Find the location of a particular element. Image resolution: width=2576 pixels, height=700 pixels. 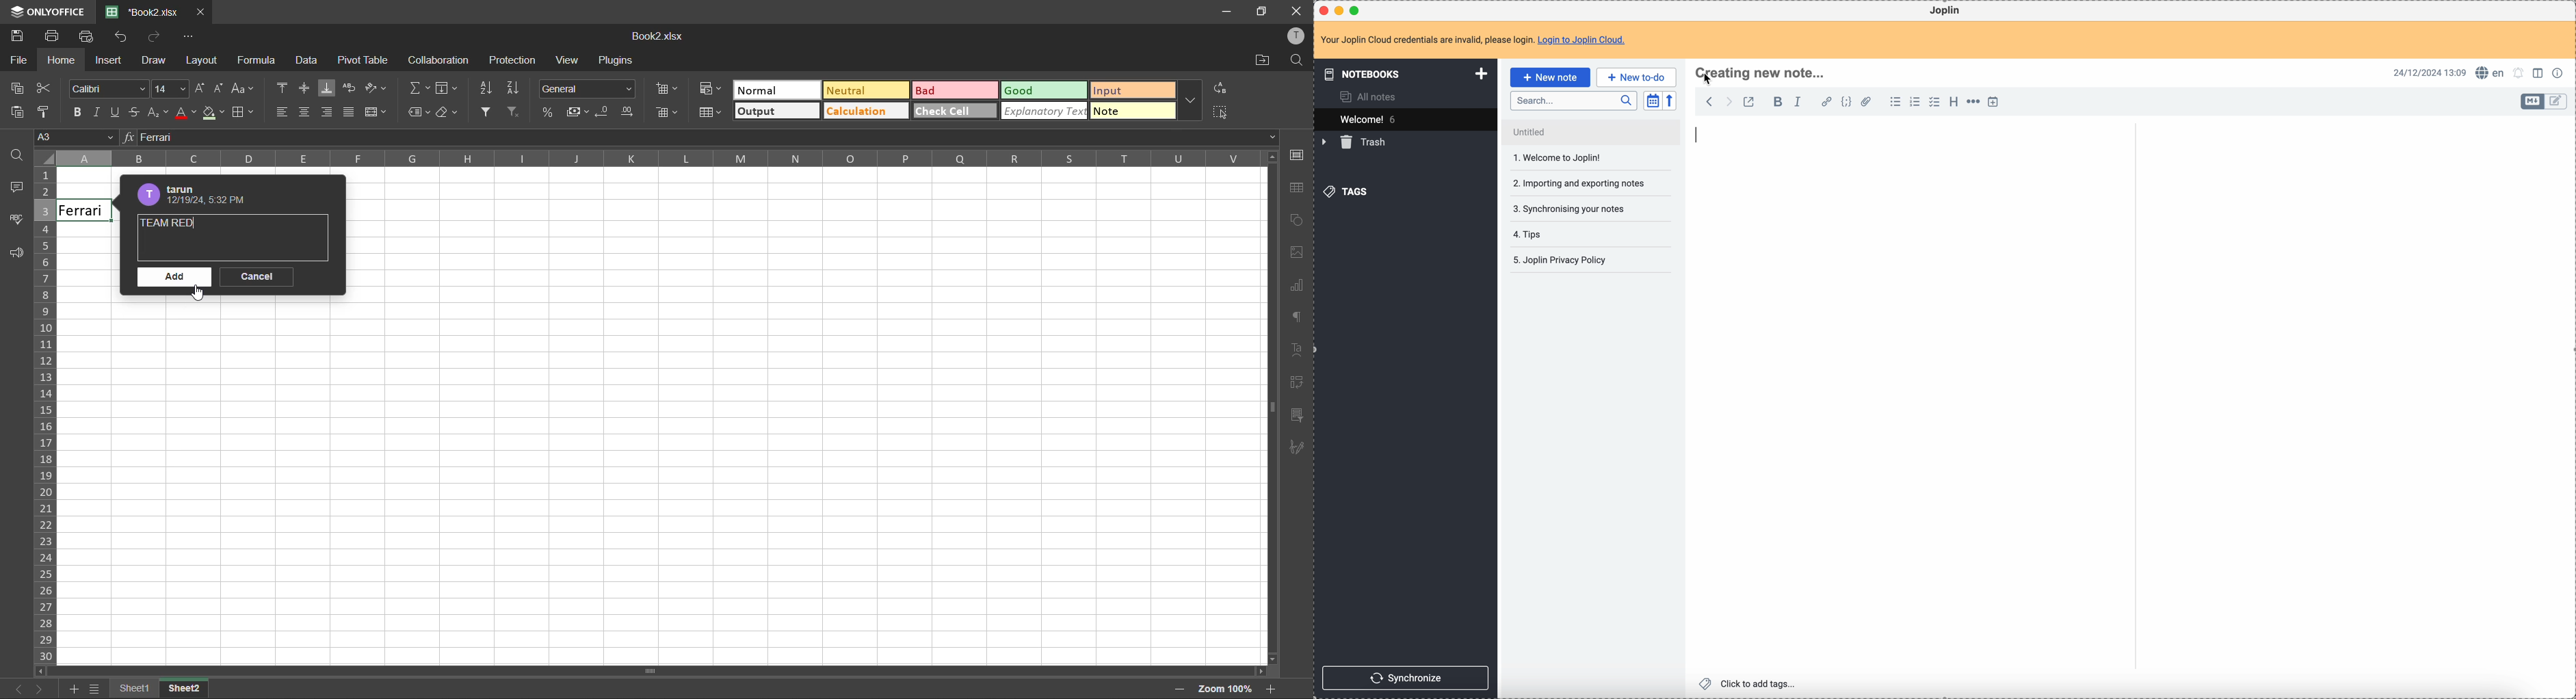

zoom in is located at coordinates (1273, 688).